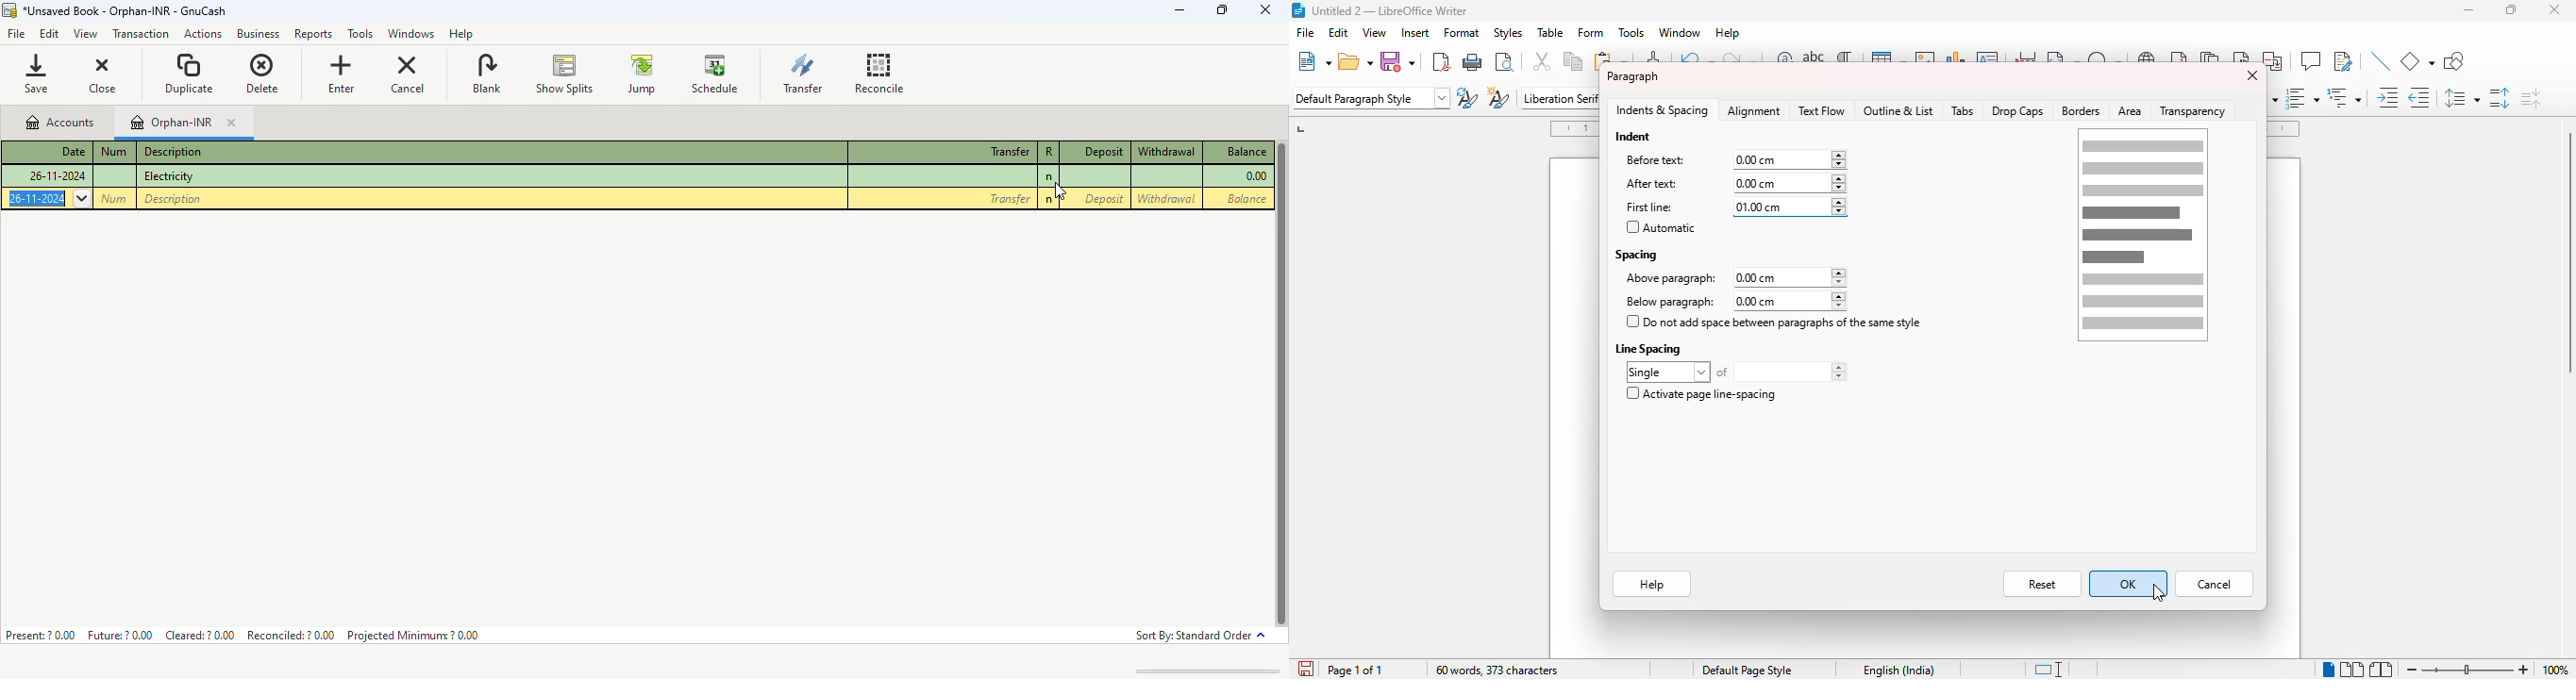 Image resolution: width=2576 pixels, height=700 pixels. Describe the element at coordinates (879, 73) in the screenshot. I see `reconcile` at that location.